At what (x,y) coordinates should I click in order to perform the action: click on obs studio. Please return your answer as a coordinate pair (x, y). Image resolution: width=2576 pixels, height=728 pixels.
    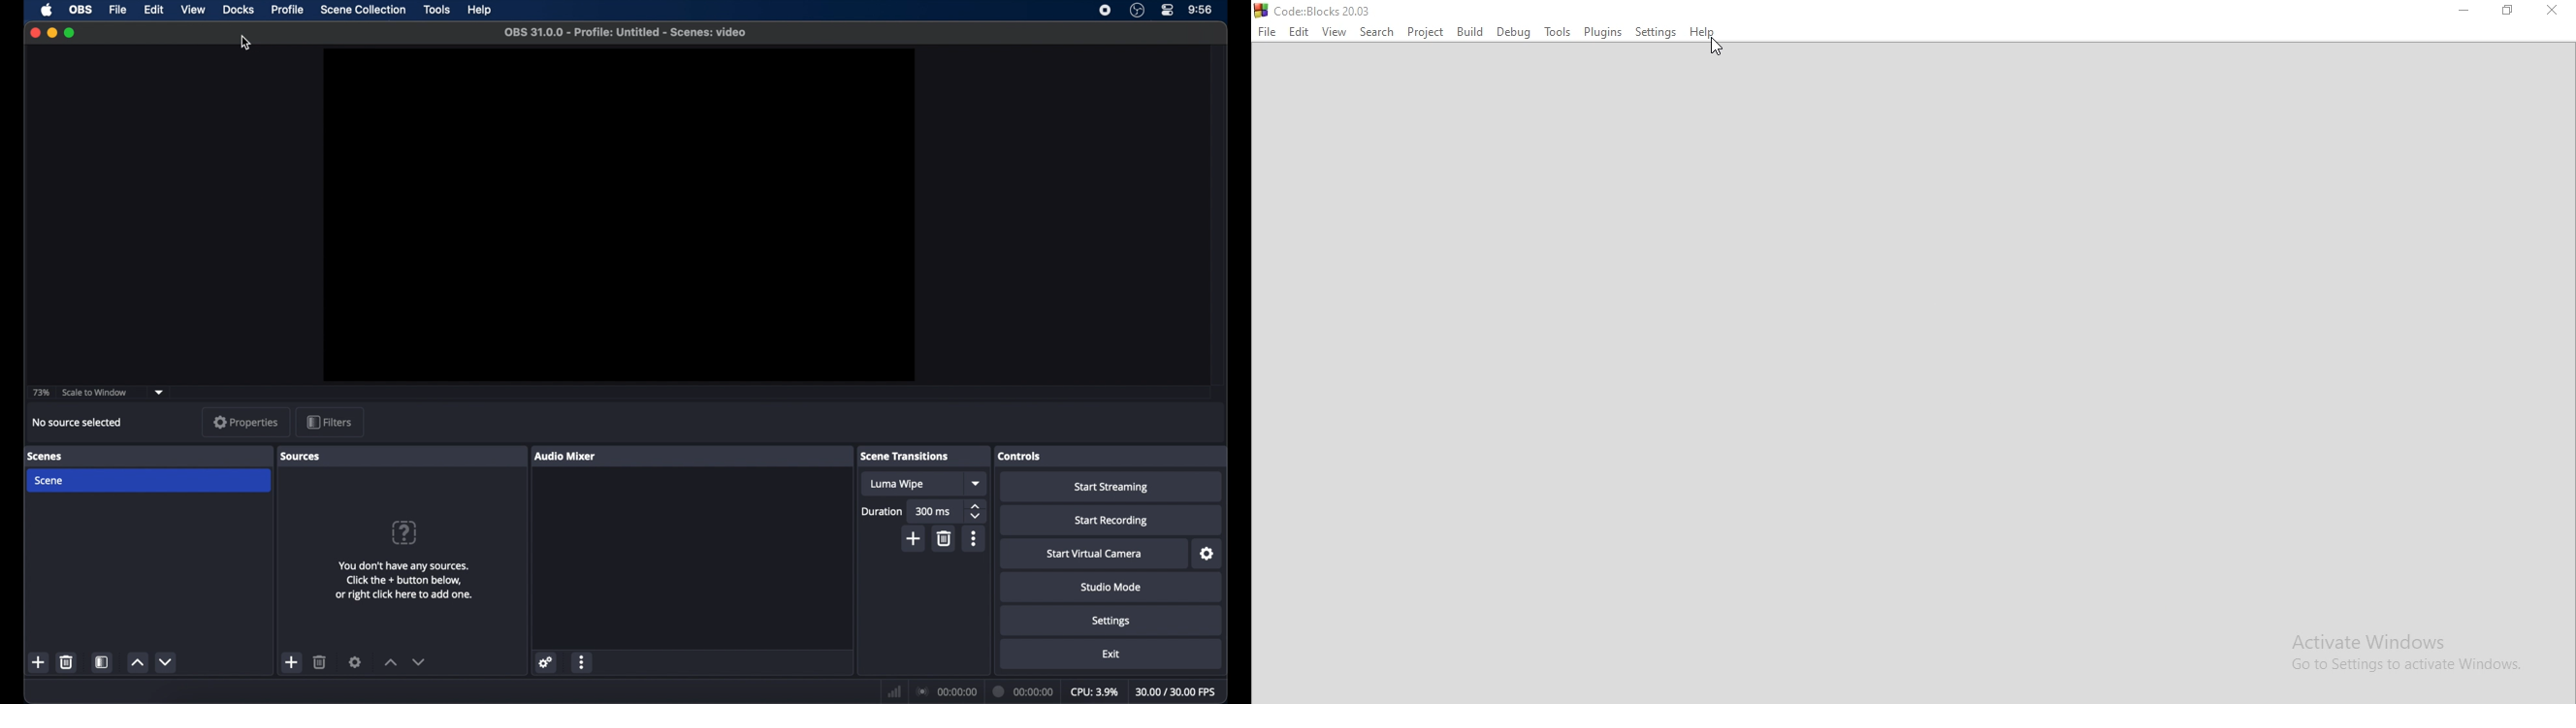
    Looking at the image, I should click on (1138, 10).